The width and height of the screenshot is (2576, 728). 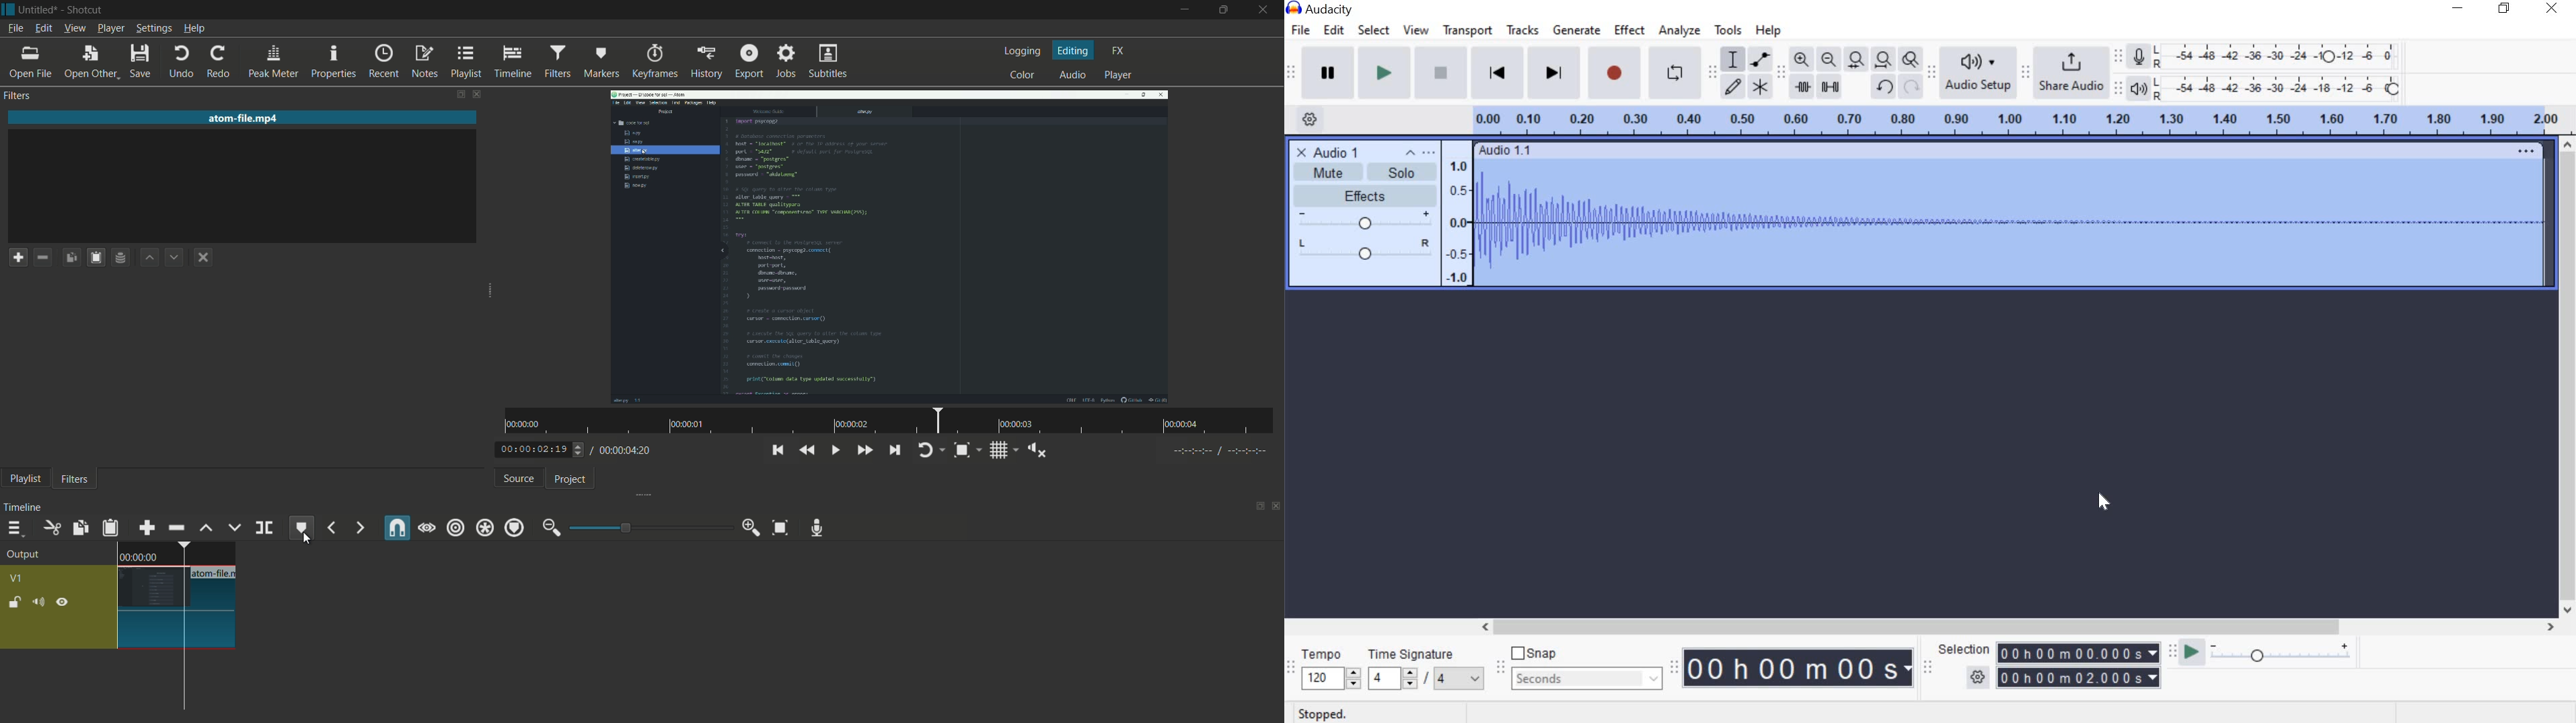 I want to click on player, so click(x=1121, y=75).